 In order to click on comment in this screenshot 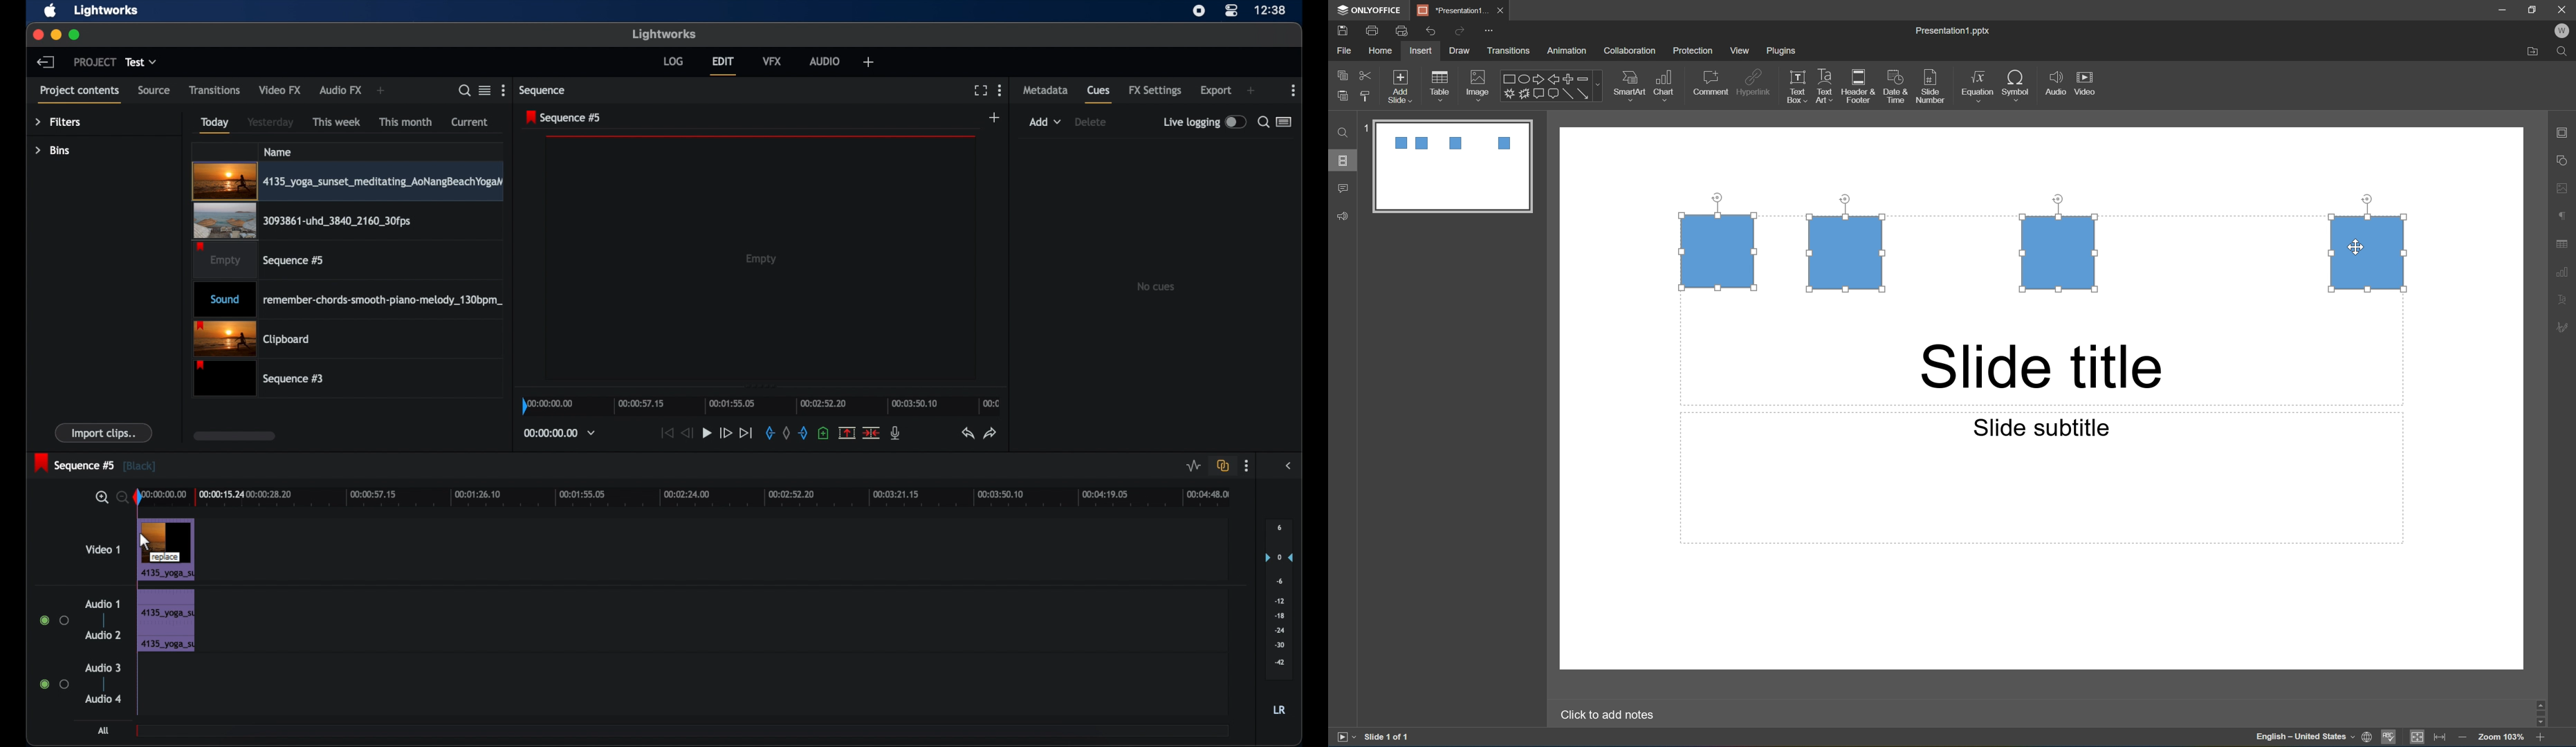, I will do `click(1710, 83)`.